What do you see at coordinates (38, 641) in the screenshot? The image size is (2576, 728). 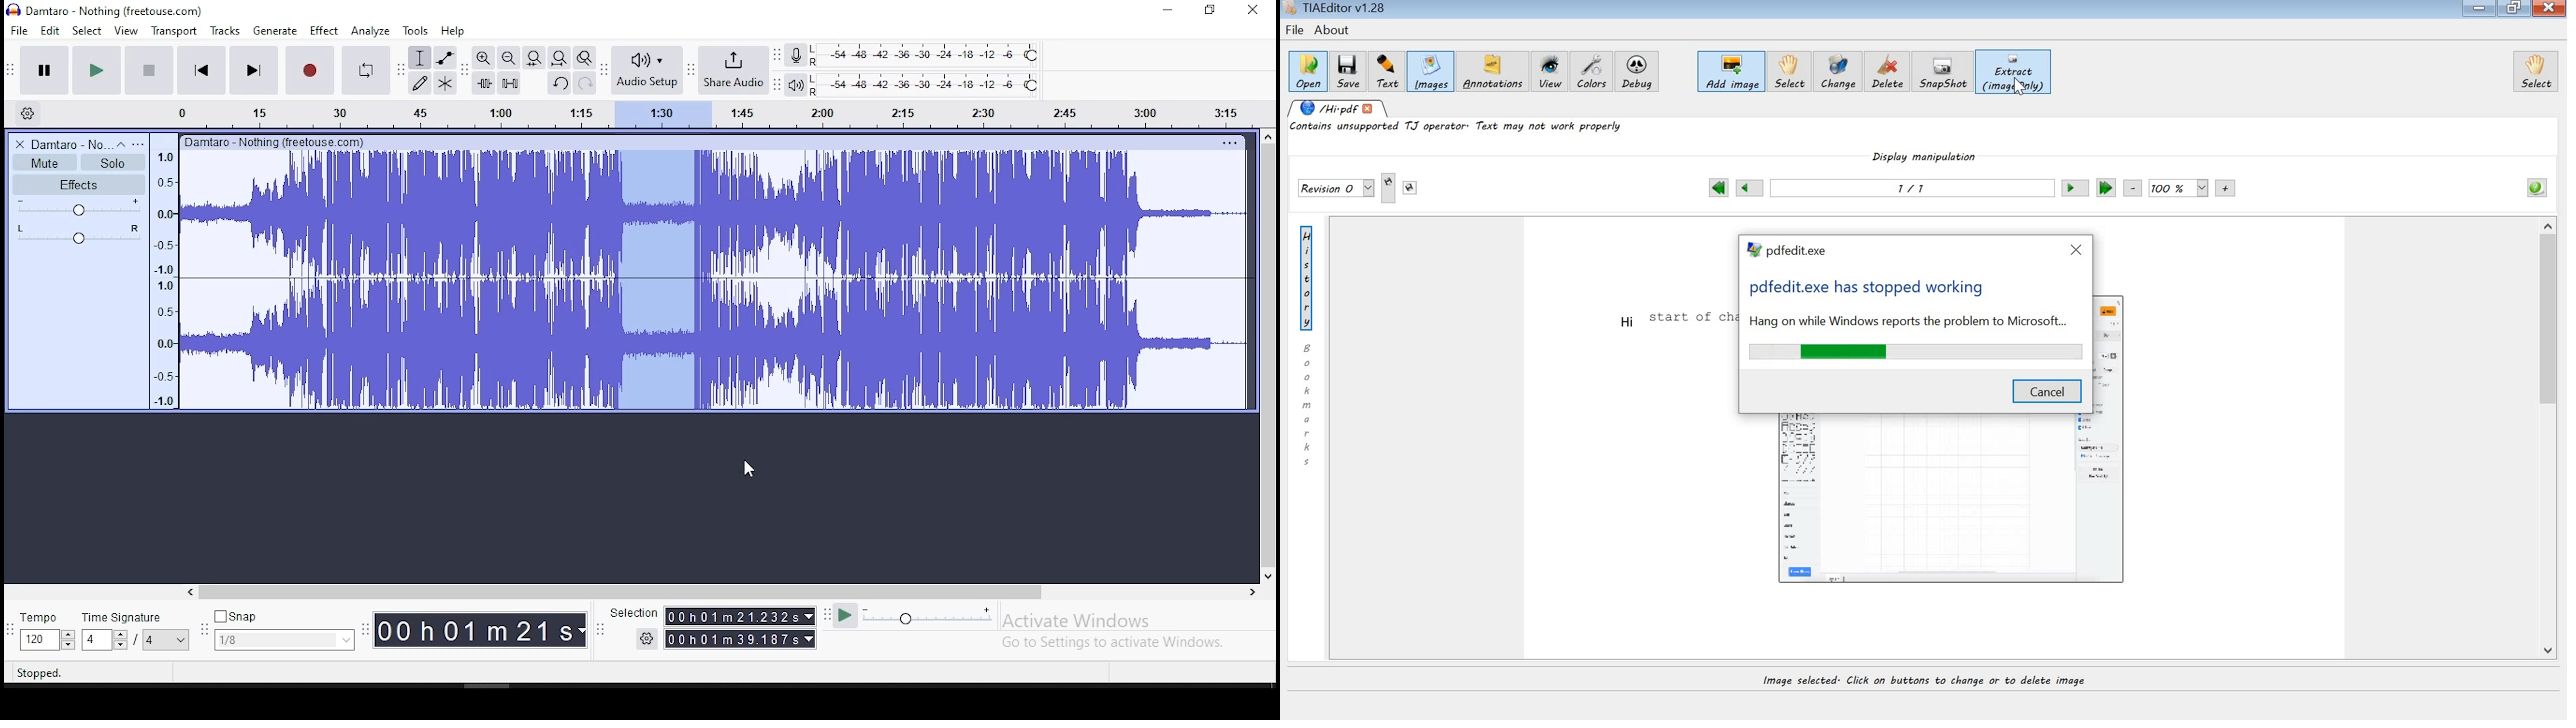 I see `120` at bounding box center [38, 641].